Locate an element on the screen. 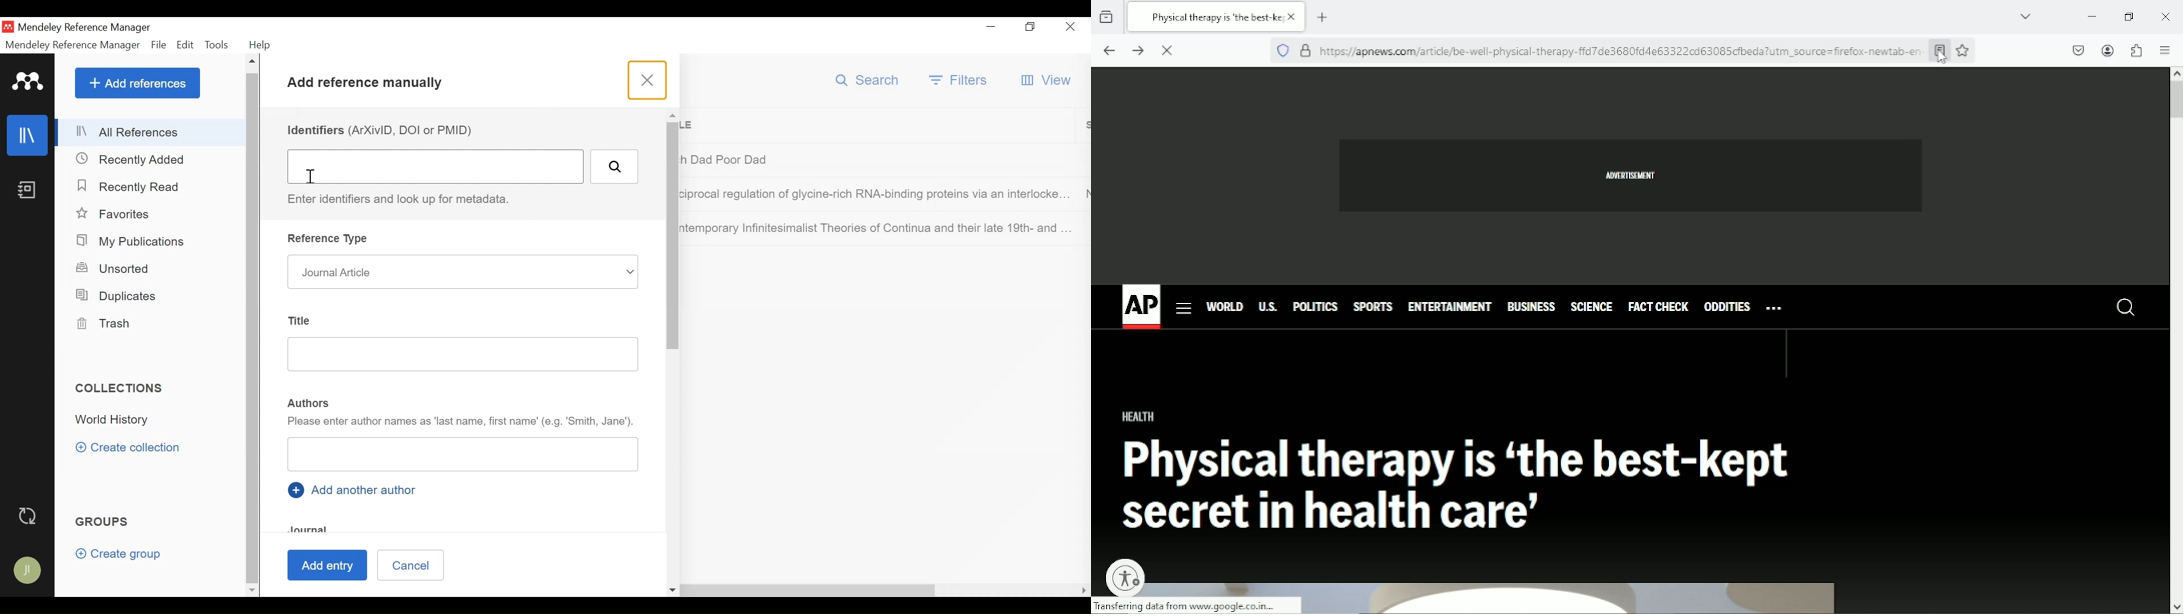  Add References is located at coordinates (138, 82).